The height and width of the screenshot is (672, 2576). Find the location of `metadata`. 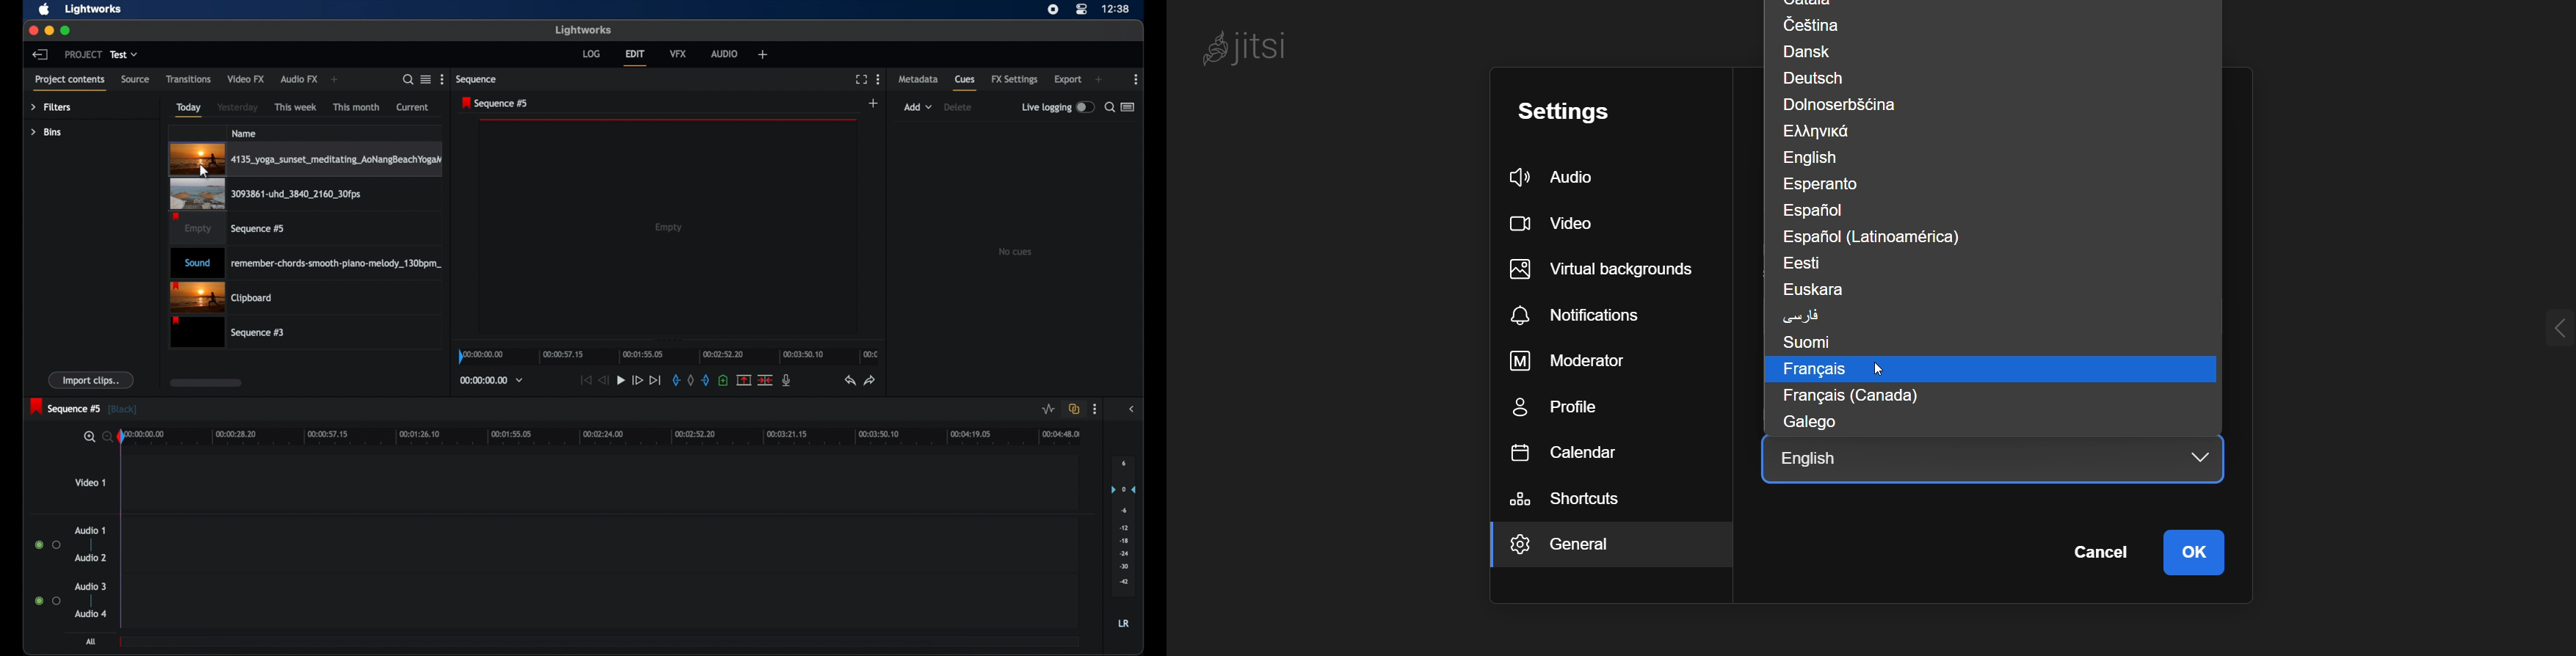

metadata is located at coordinates (919, 80).